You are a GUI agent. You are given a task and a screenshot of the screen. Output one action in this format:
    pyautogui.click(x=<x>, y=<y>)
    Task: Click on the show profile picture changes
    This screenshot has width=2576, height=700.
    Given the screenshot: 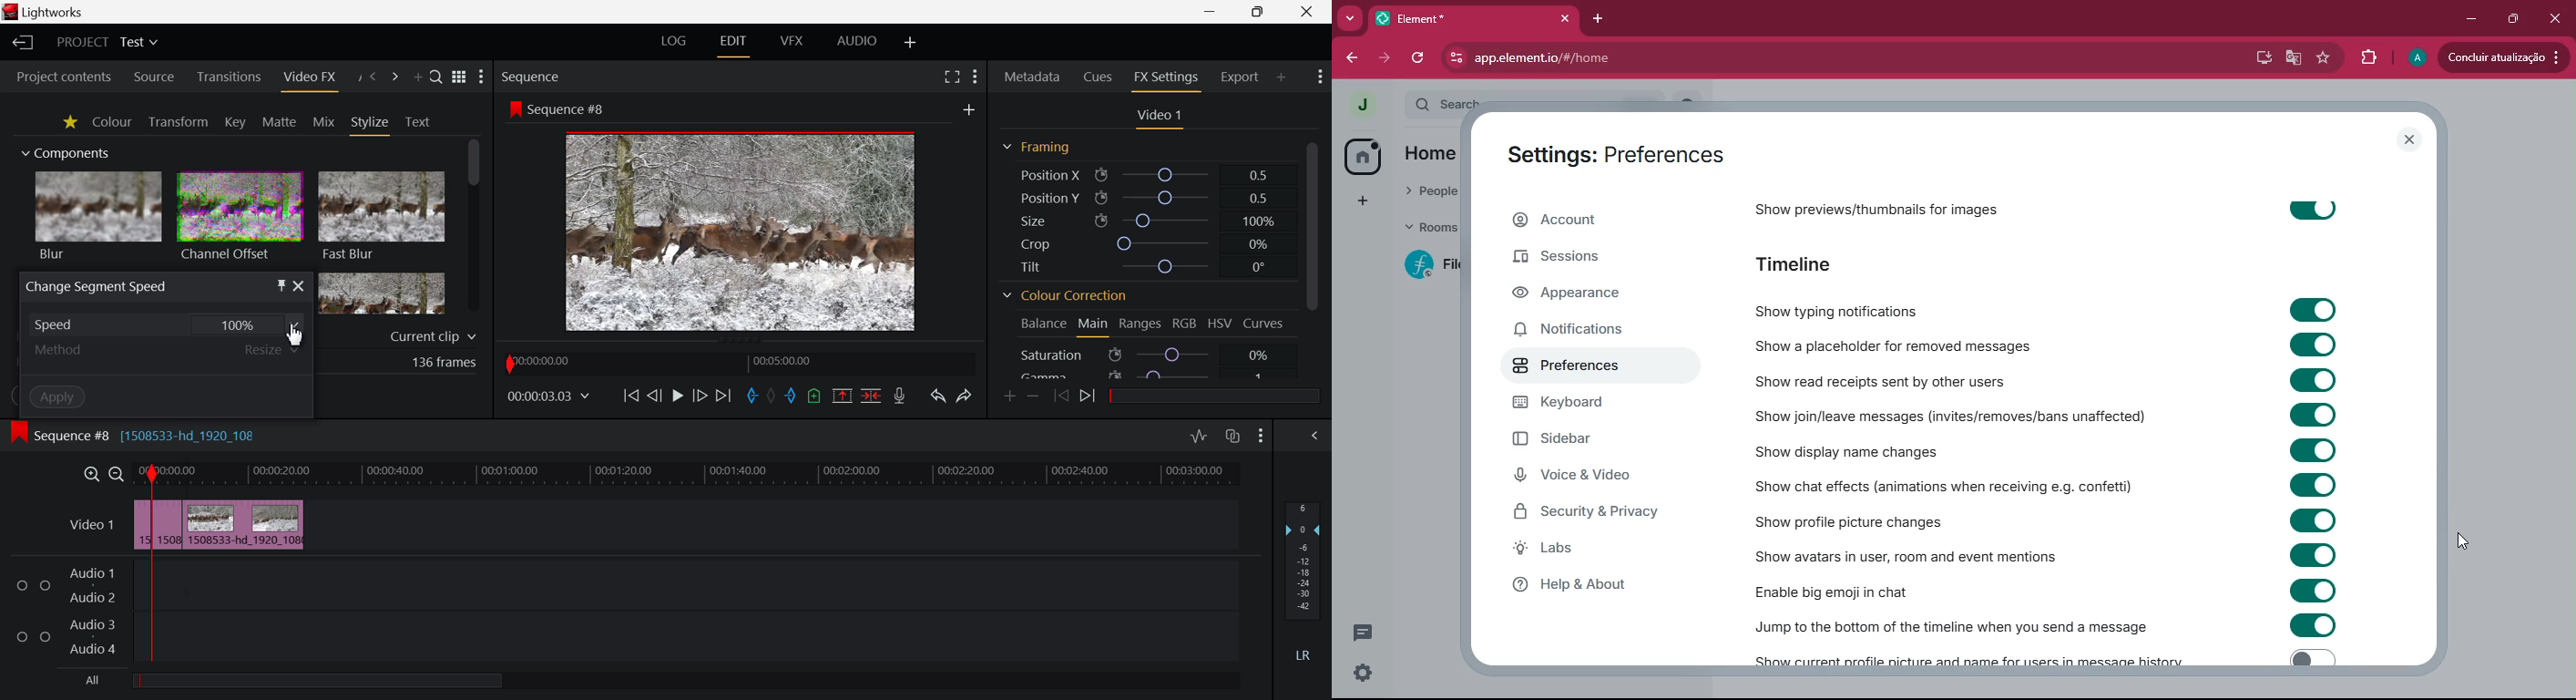 What is the action you would take?
    pyautogui.click(x=1849, y=522)
    